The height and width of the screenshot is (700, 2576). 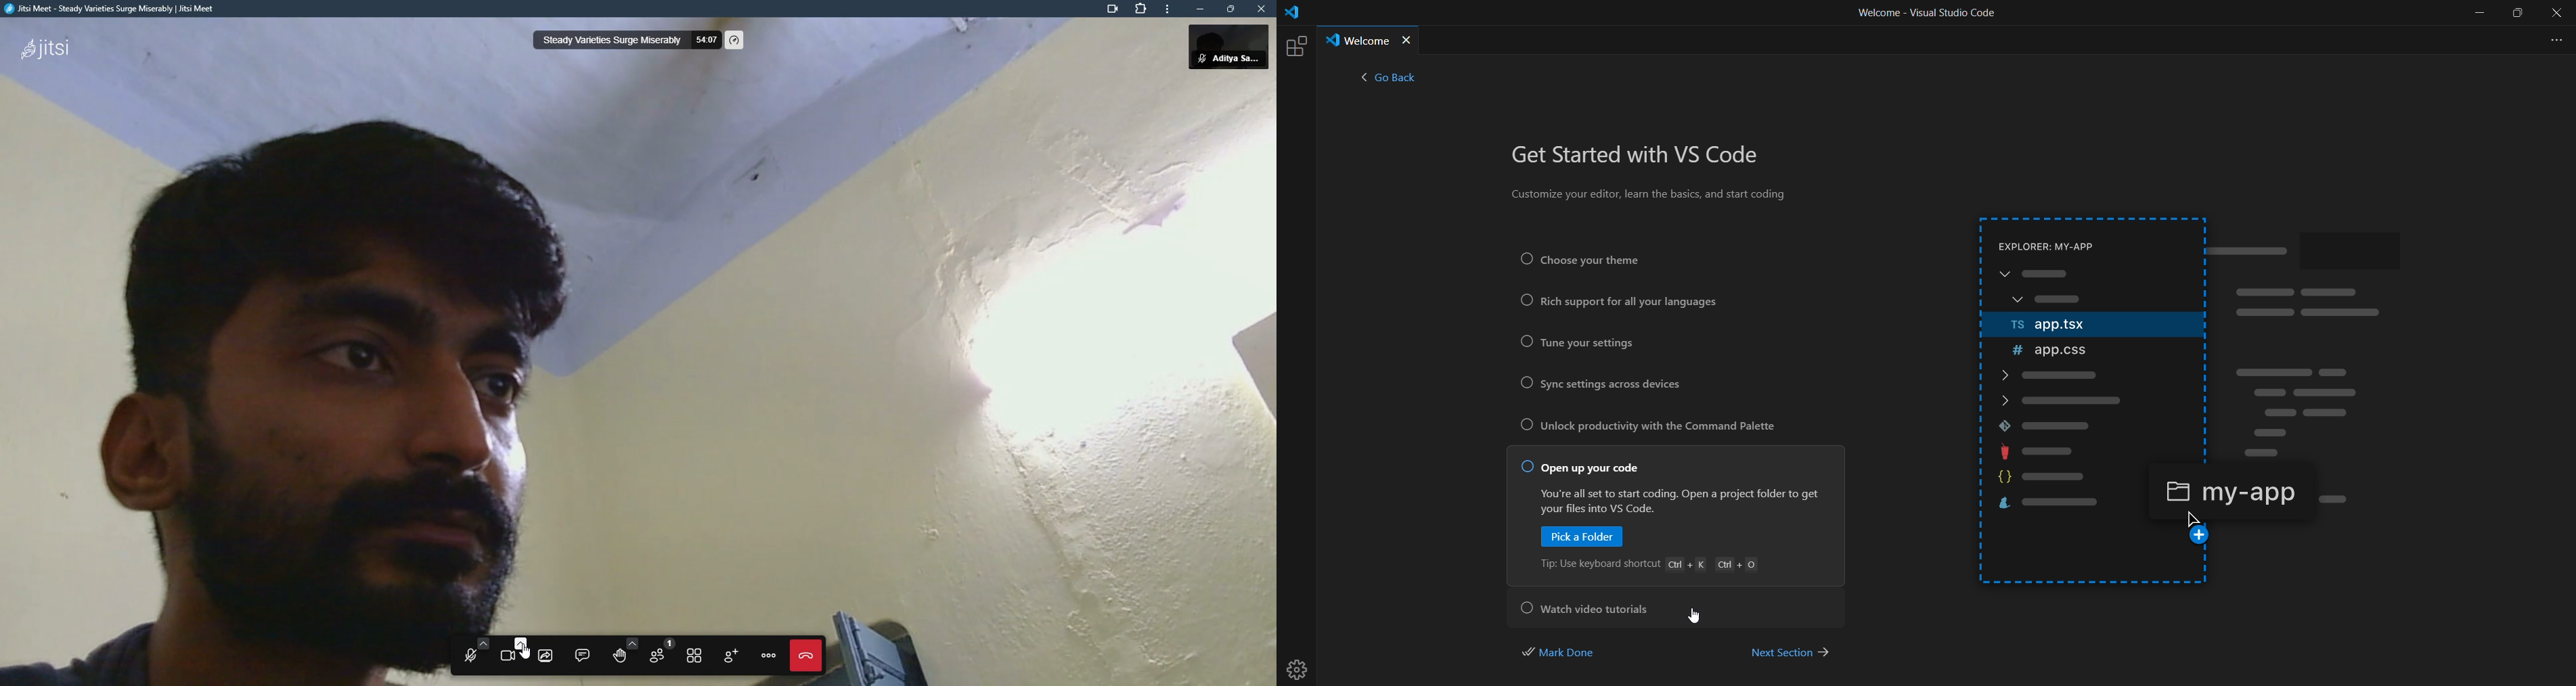 What do you see at coordinates (658, 653) in the screenshot?
I see `participants` at bounding box center [658, 653].